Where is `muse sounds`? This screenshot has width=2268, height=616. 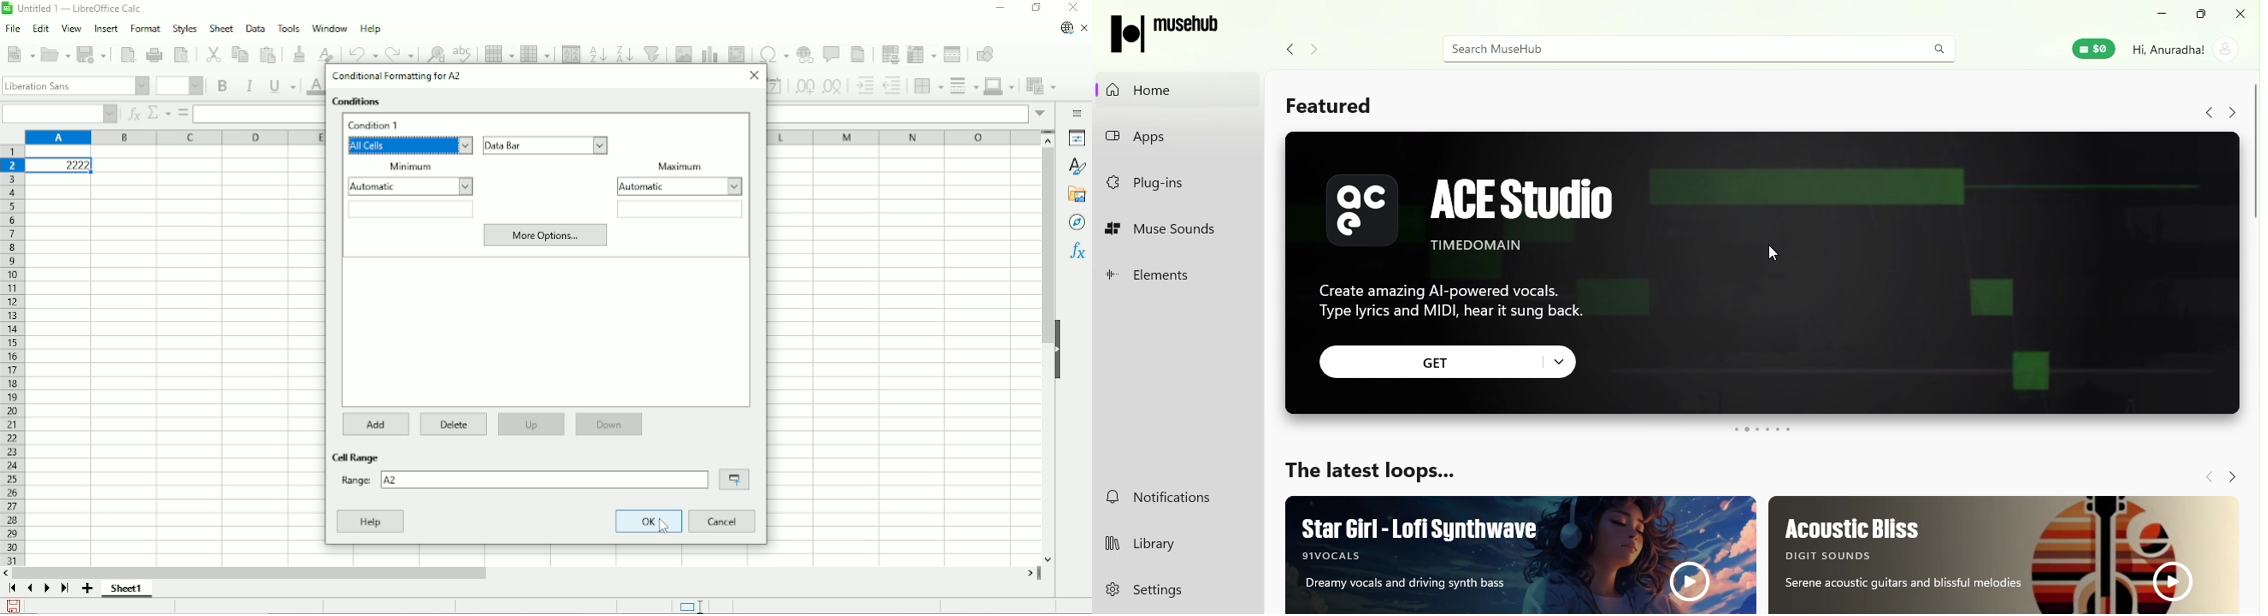
muse sounds is located at coordinates (1179, 230).